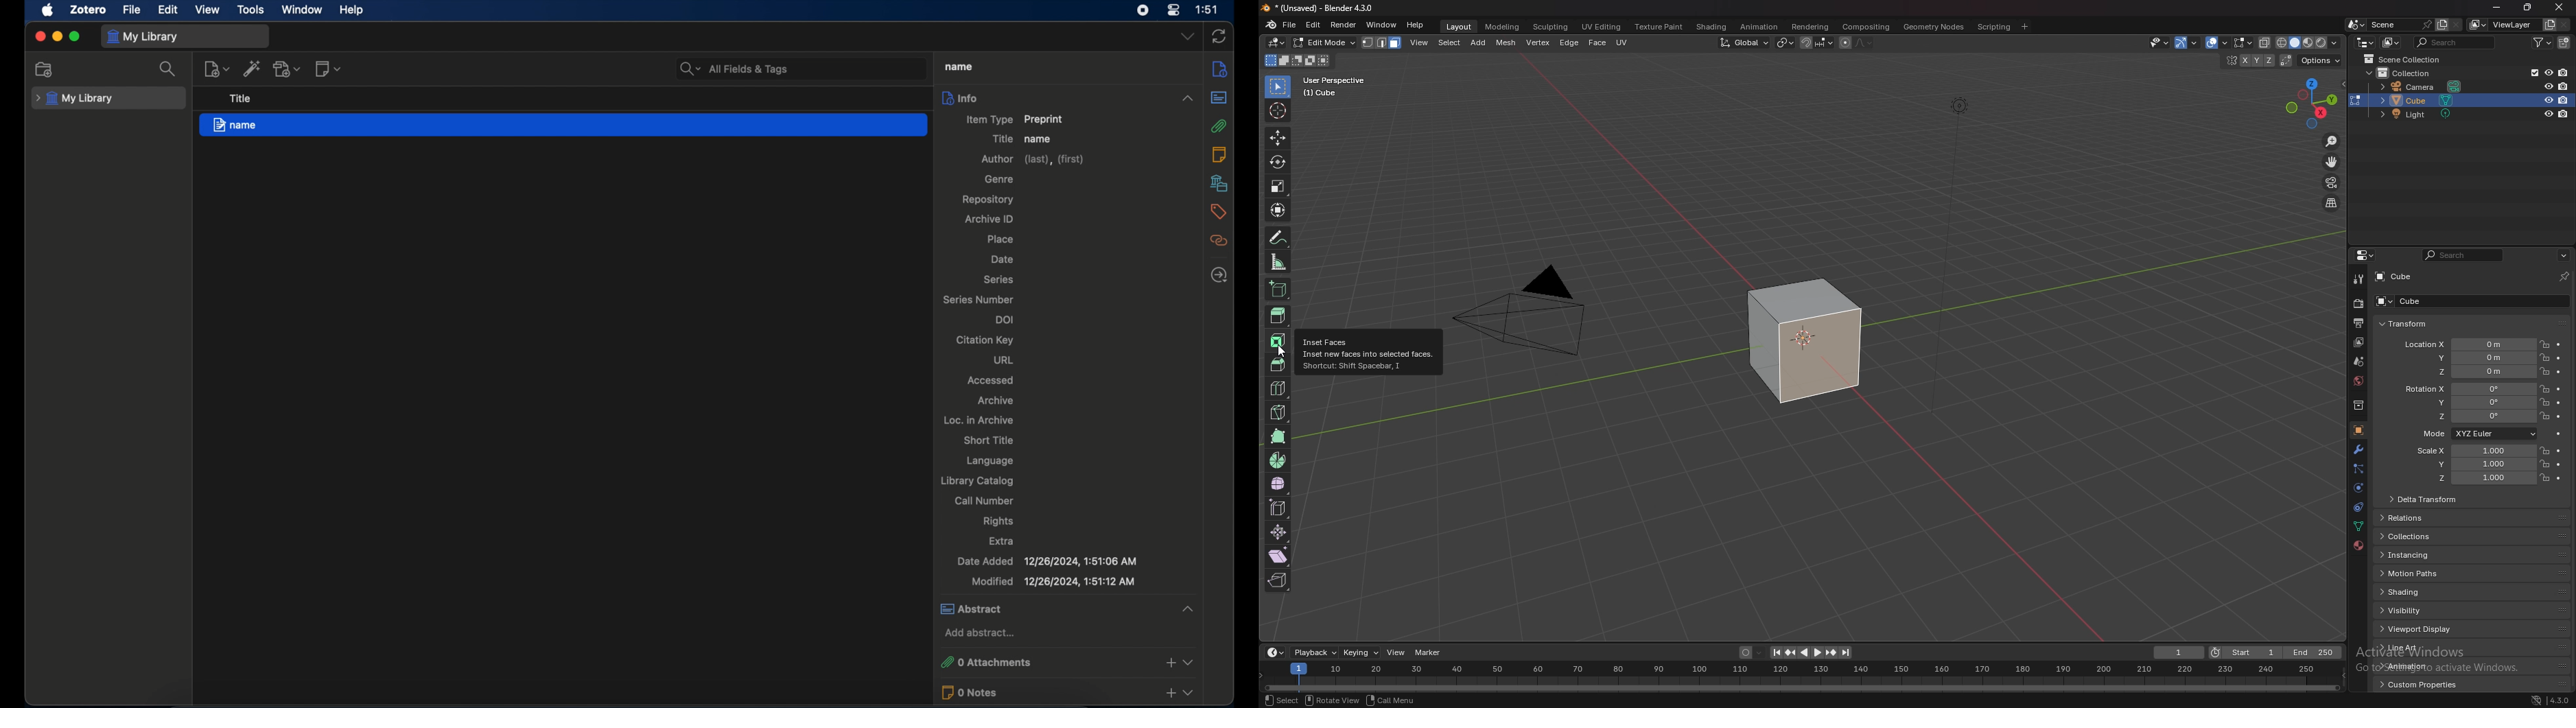 Image resolution: width=2576 pixels, height=728 pixels. I want to click on maximize, so click(75, 37).